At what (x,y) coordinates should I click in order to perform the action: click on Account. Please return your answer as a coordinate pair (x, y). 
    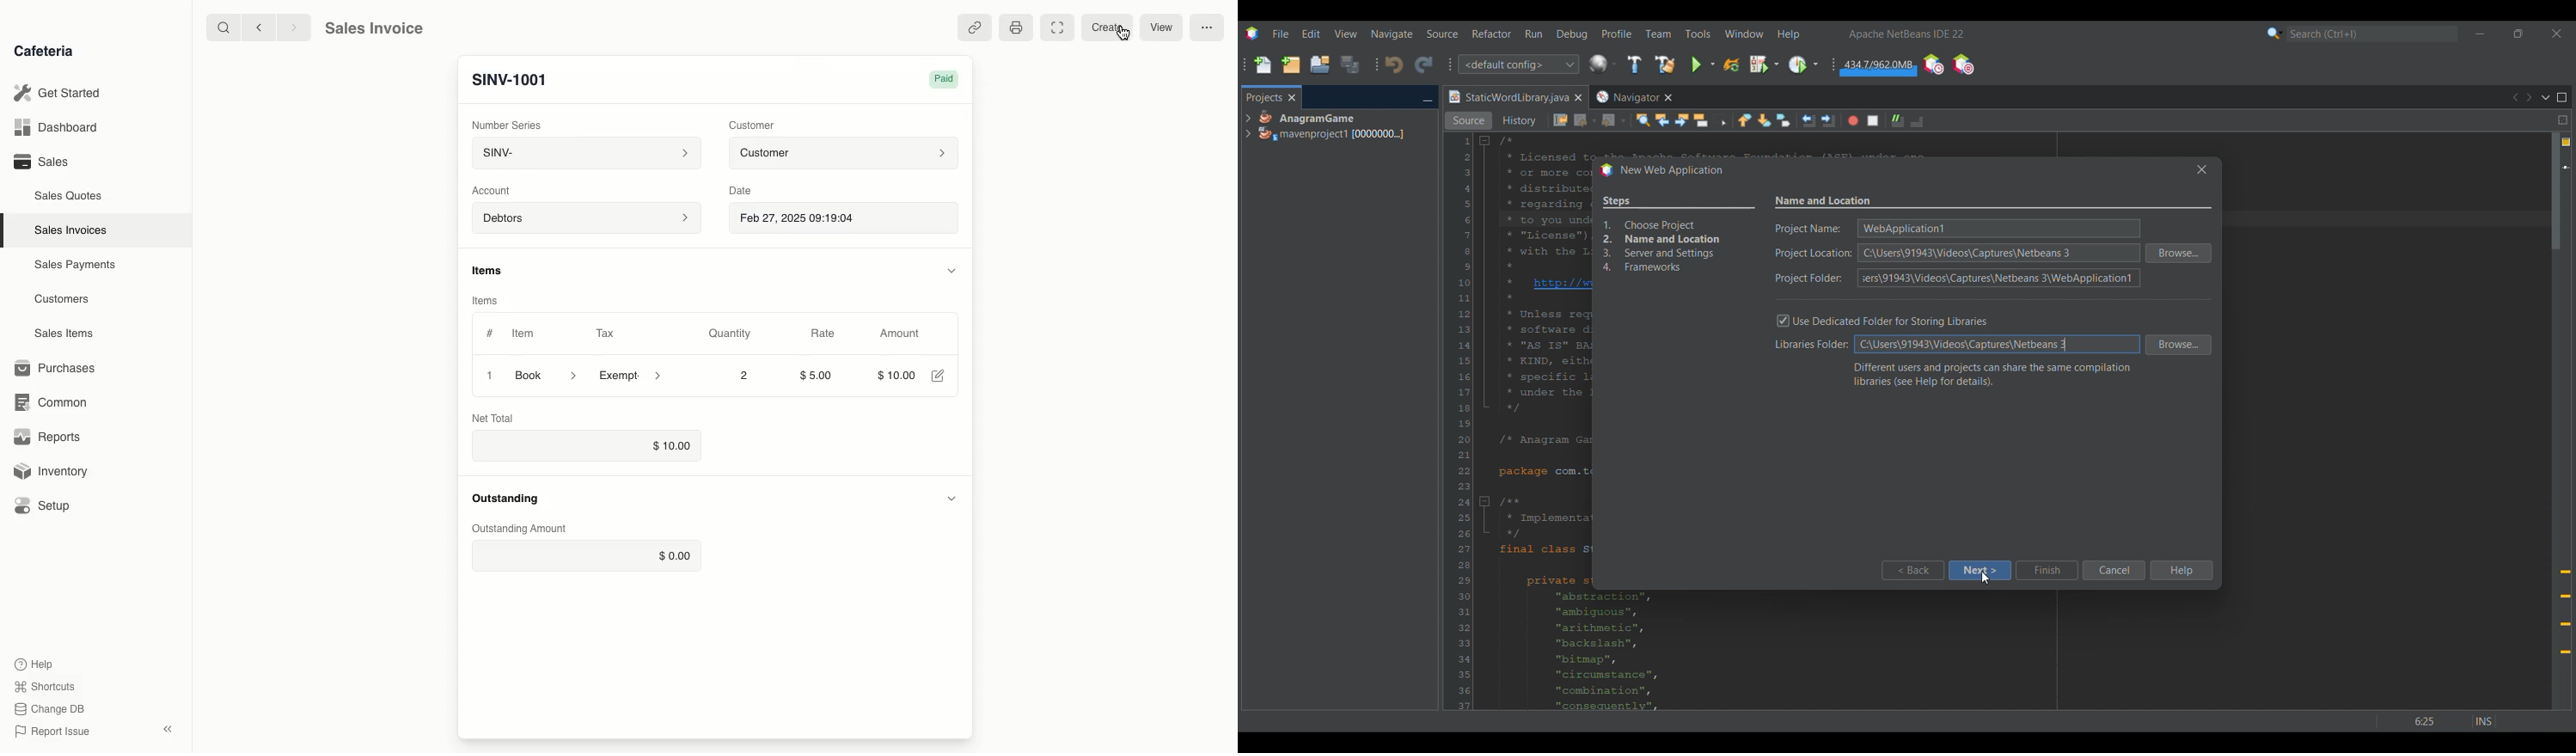
    Looking at the image, I should click on (496, 191).